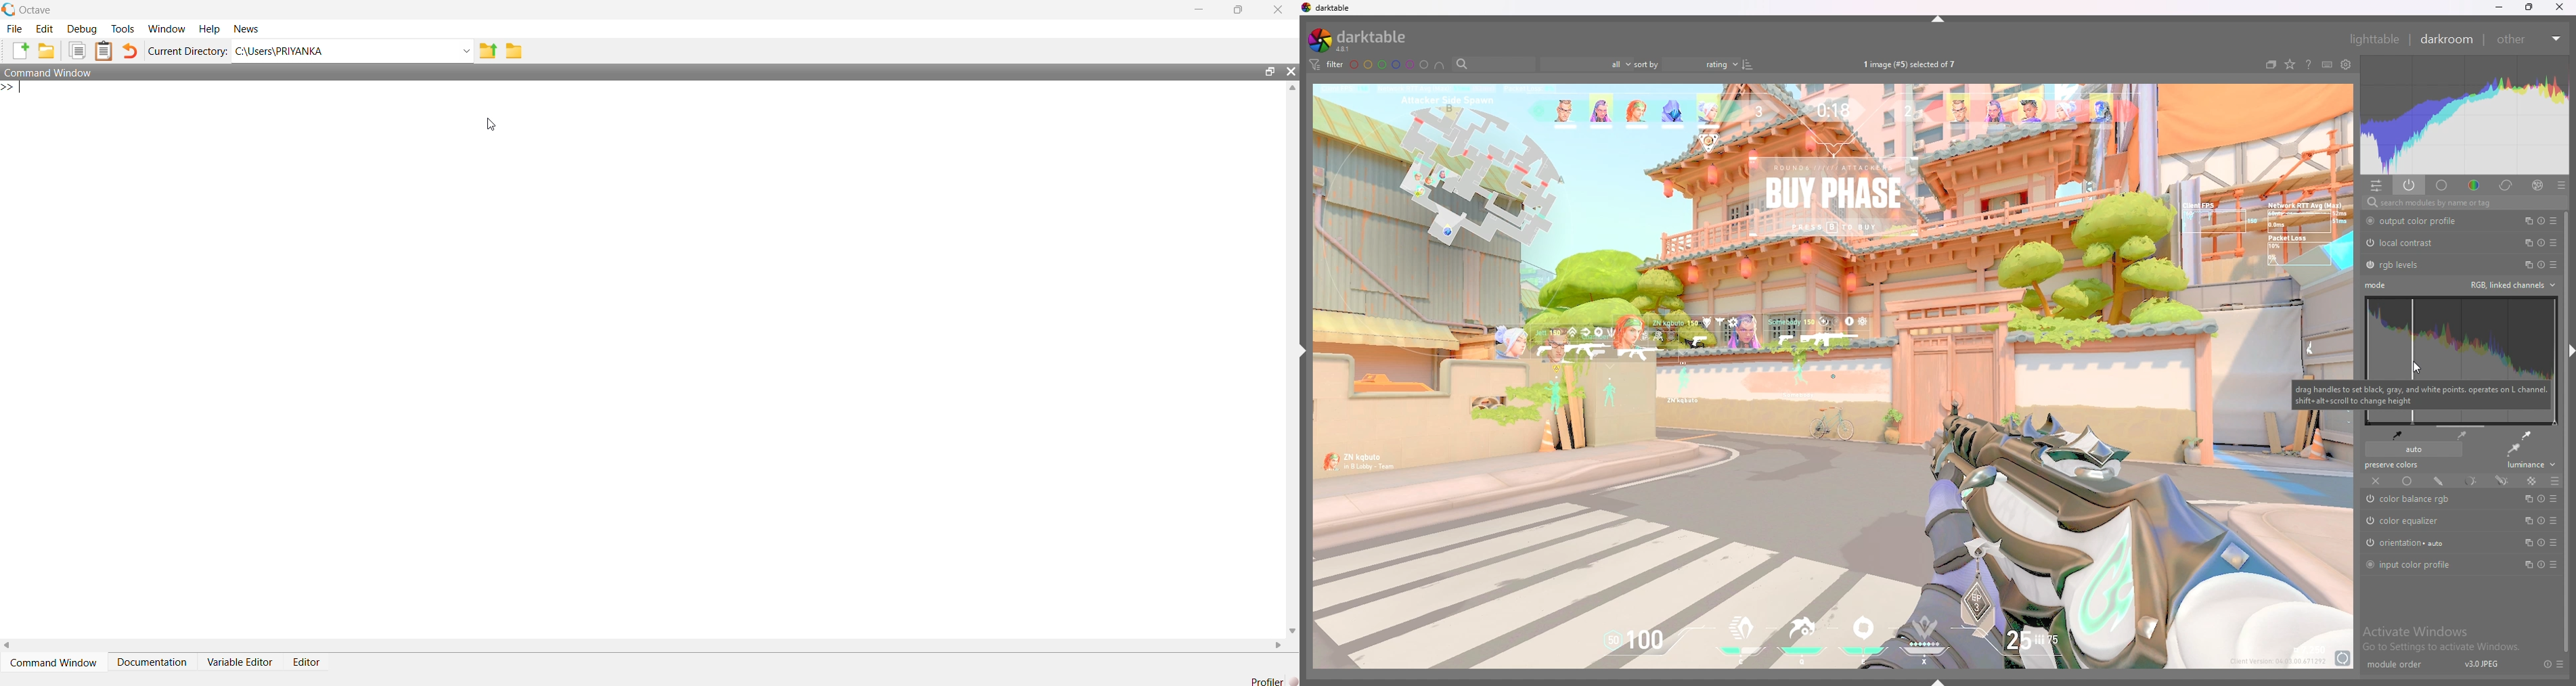 The width and height of the screenshot is (2576, 700). I want to click on show global preferences, so click(2346, 65).